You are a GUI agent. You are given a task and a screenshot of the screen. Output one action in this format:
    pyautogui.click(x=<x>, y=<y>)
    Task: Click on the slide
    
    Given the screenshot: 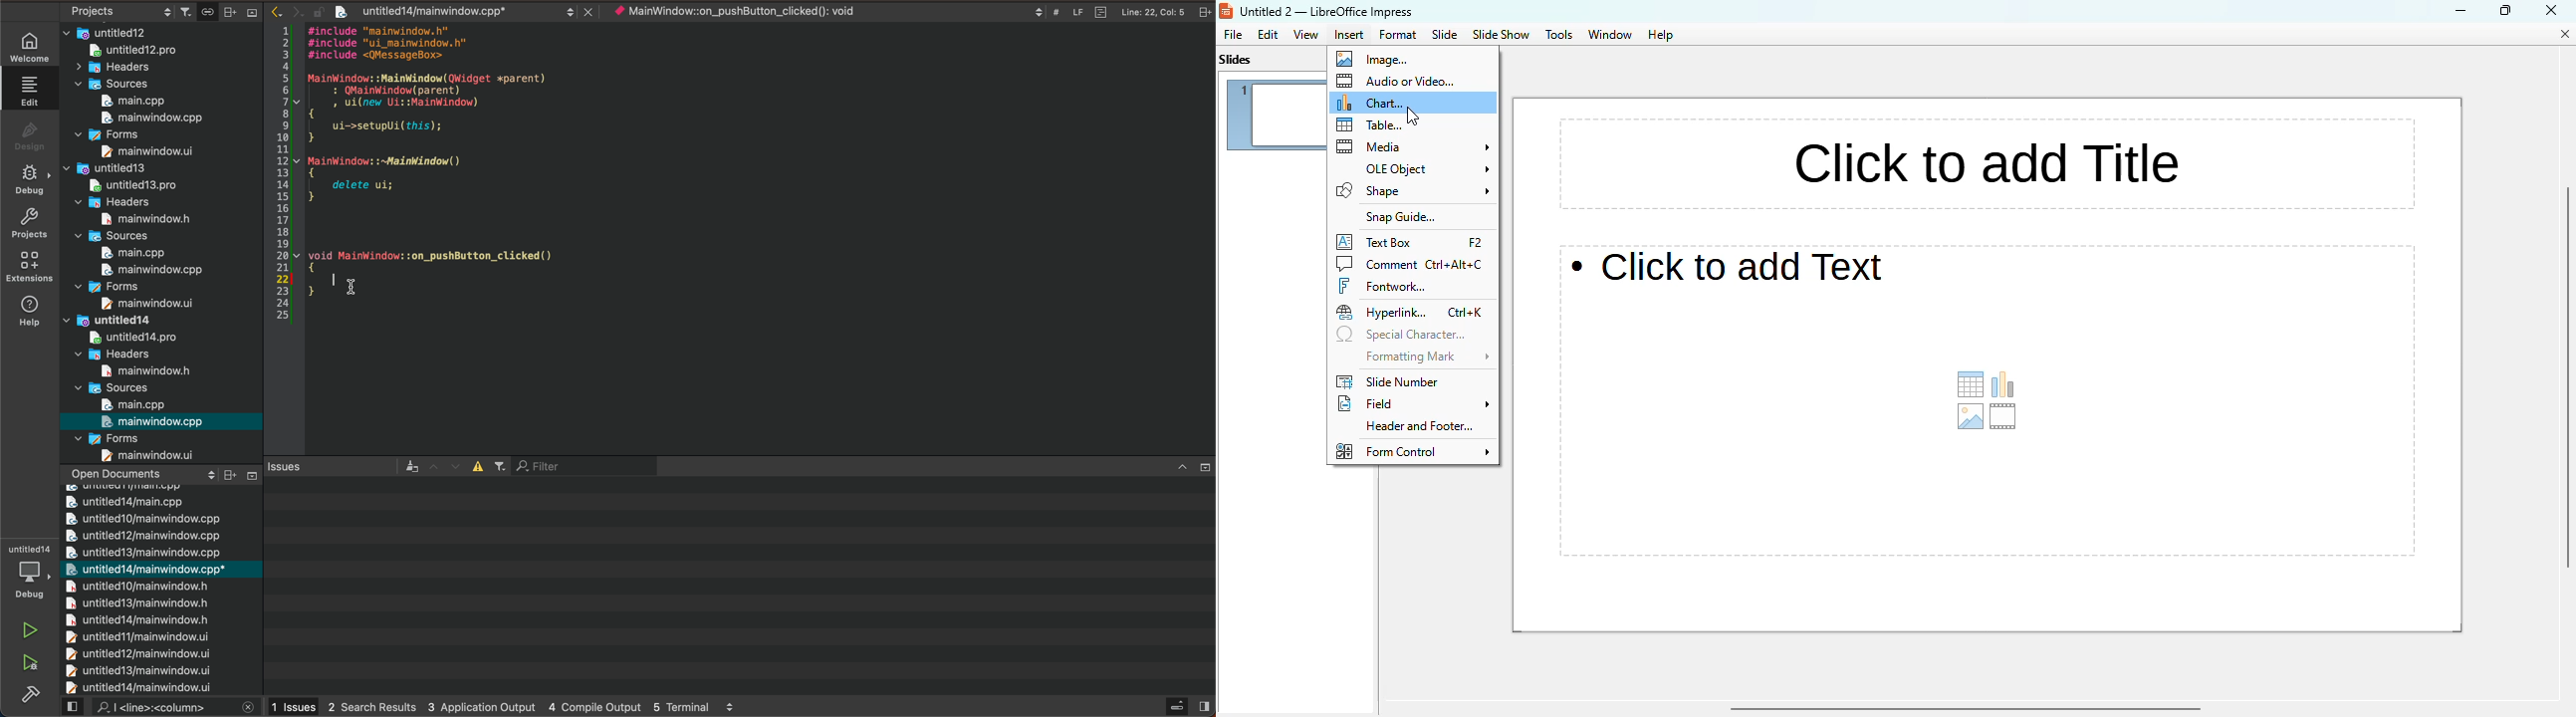 What is the action you would take?
    pyautogui.click(x=1446, y=34)
    